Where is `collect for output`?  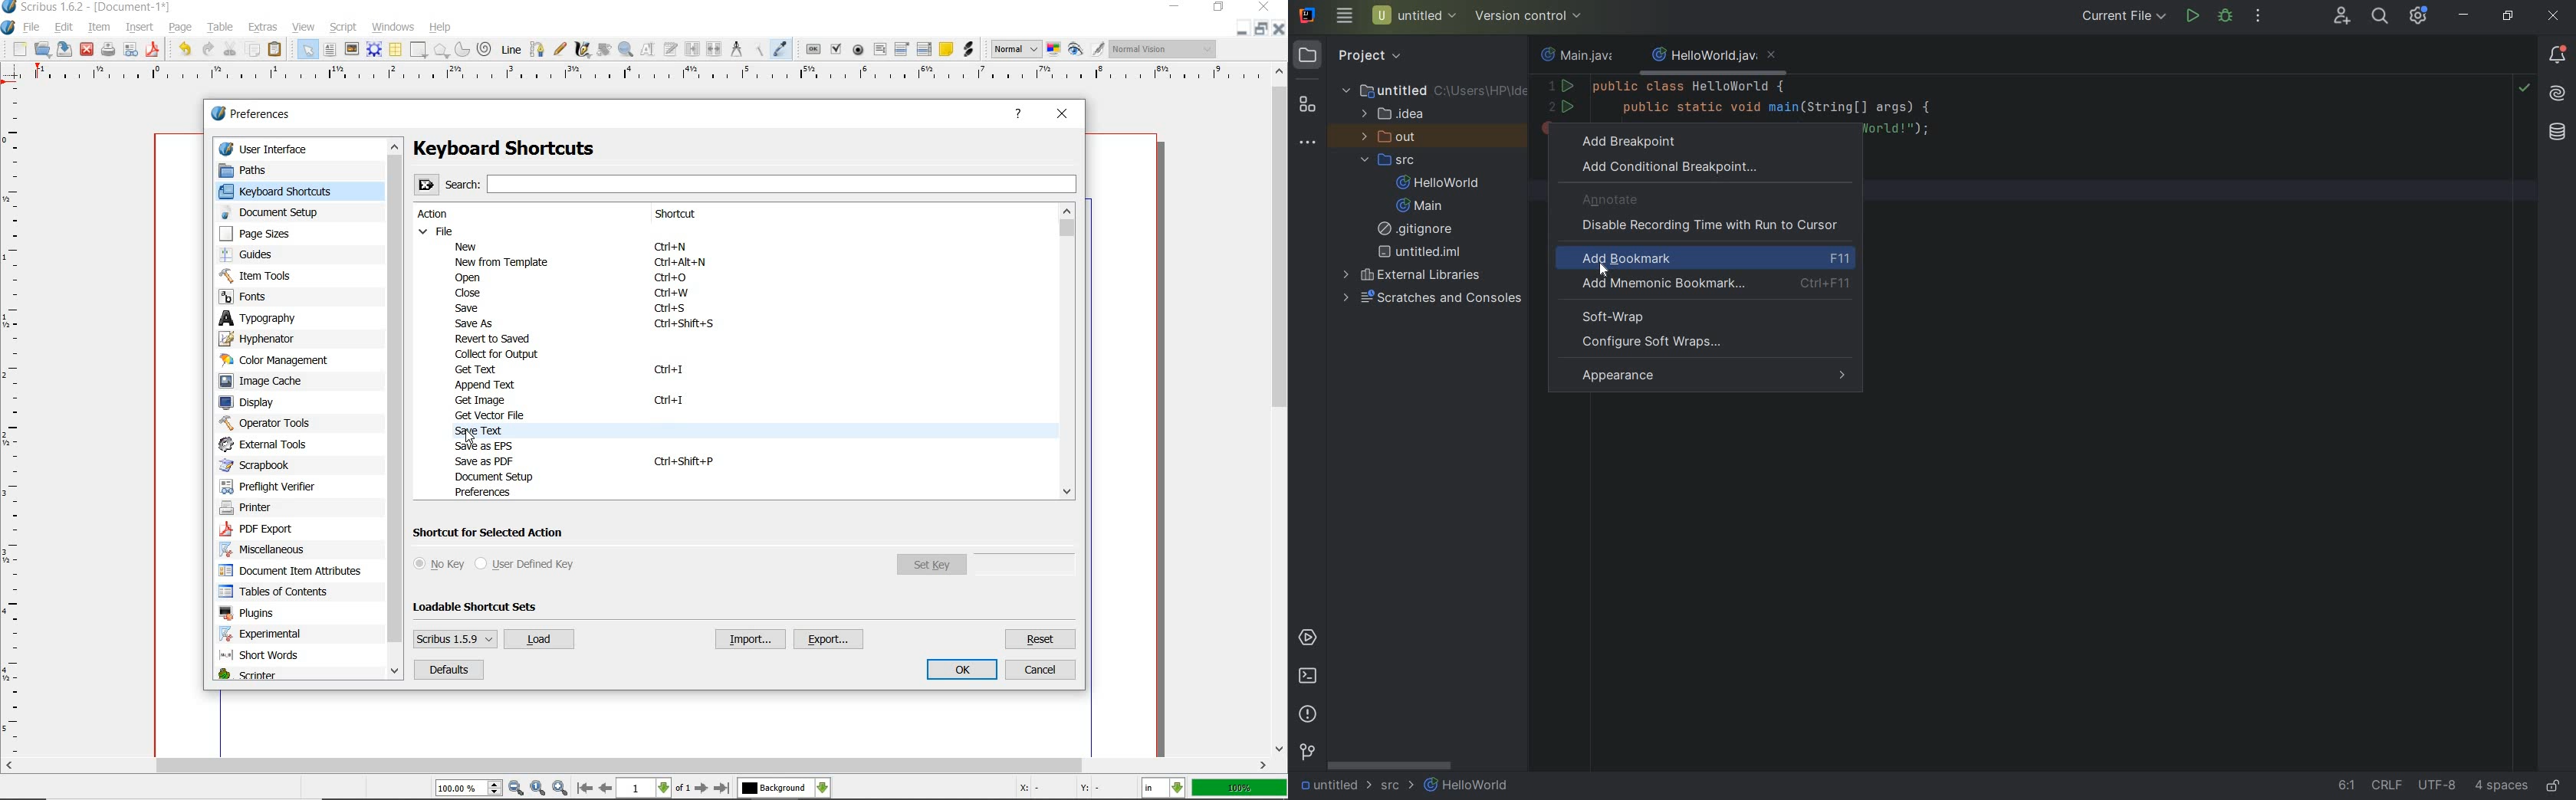
collect for output is located at coordinates (500, 354).